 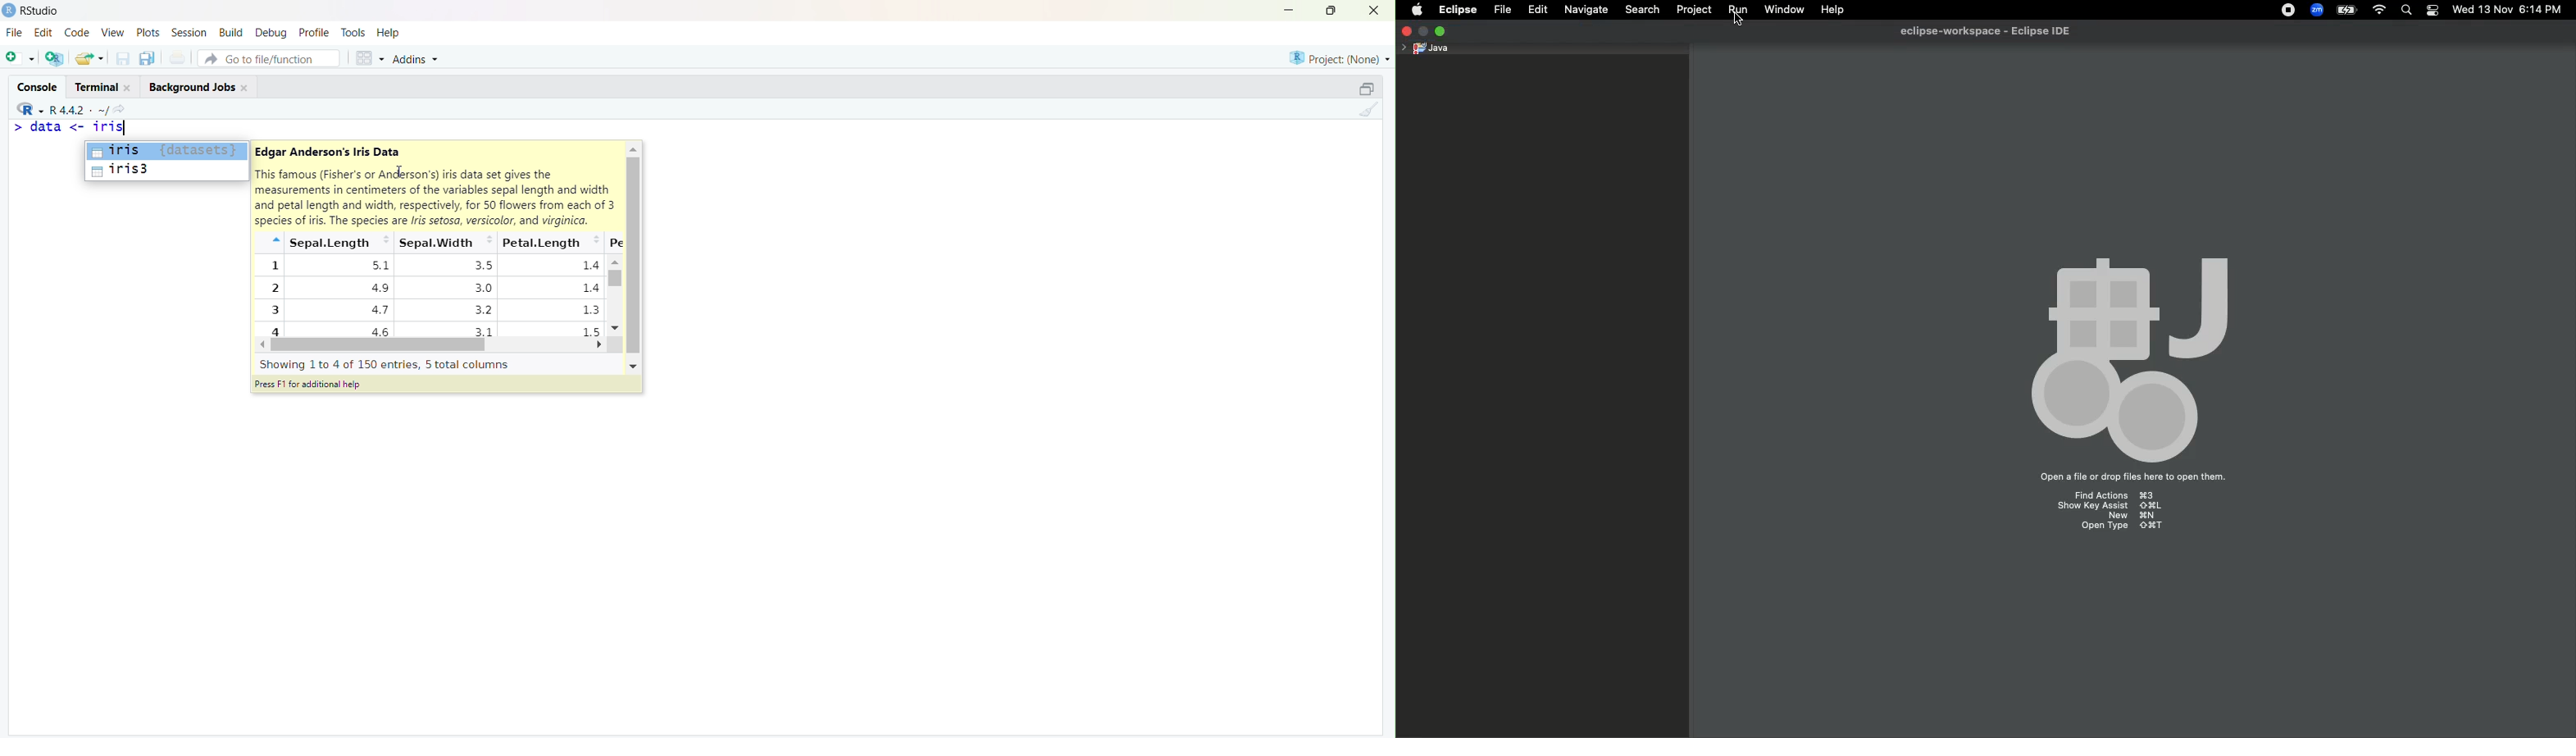 I want to click on Up, so click(x=618, y=262).